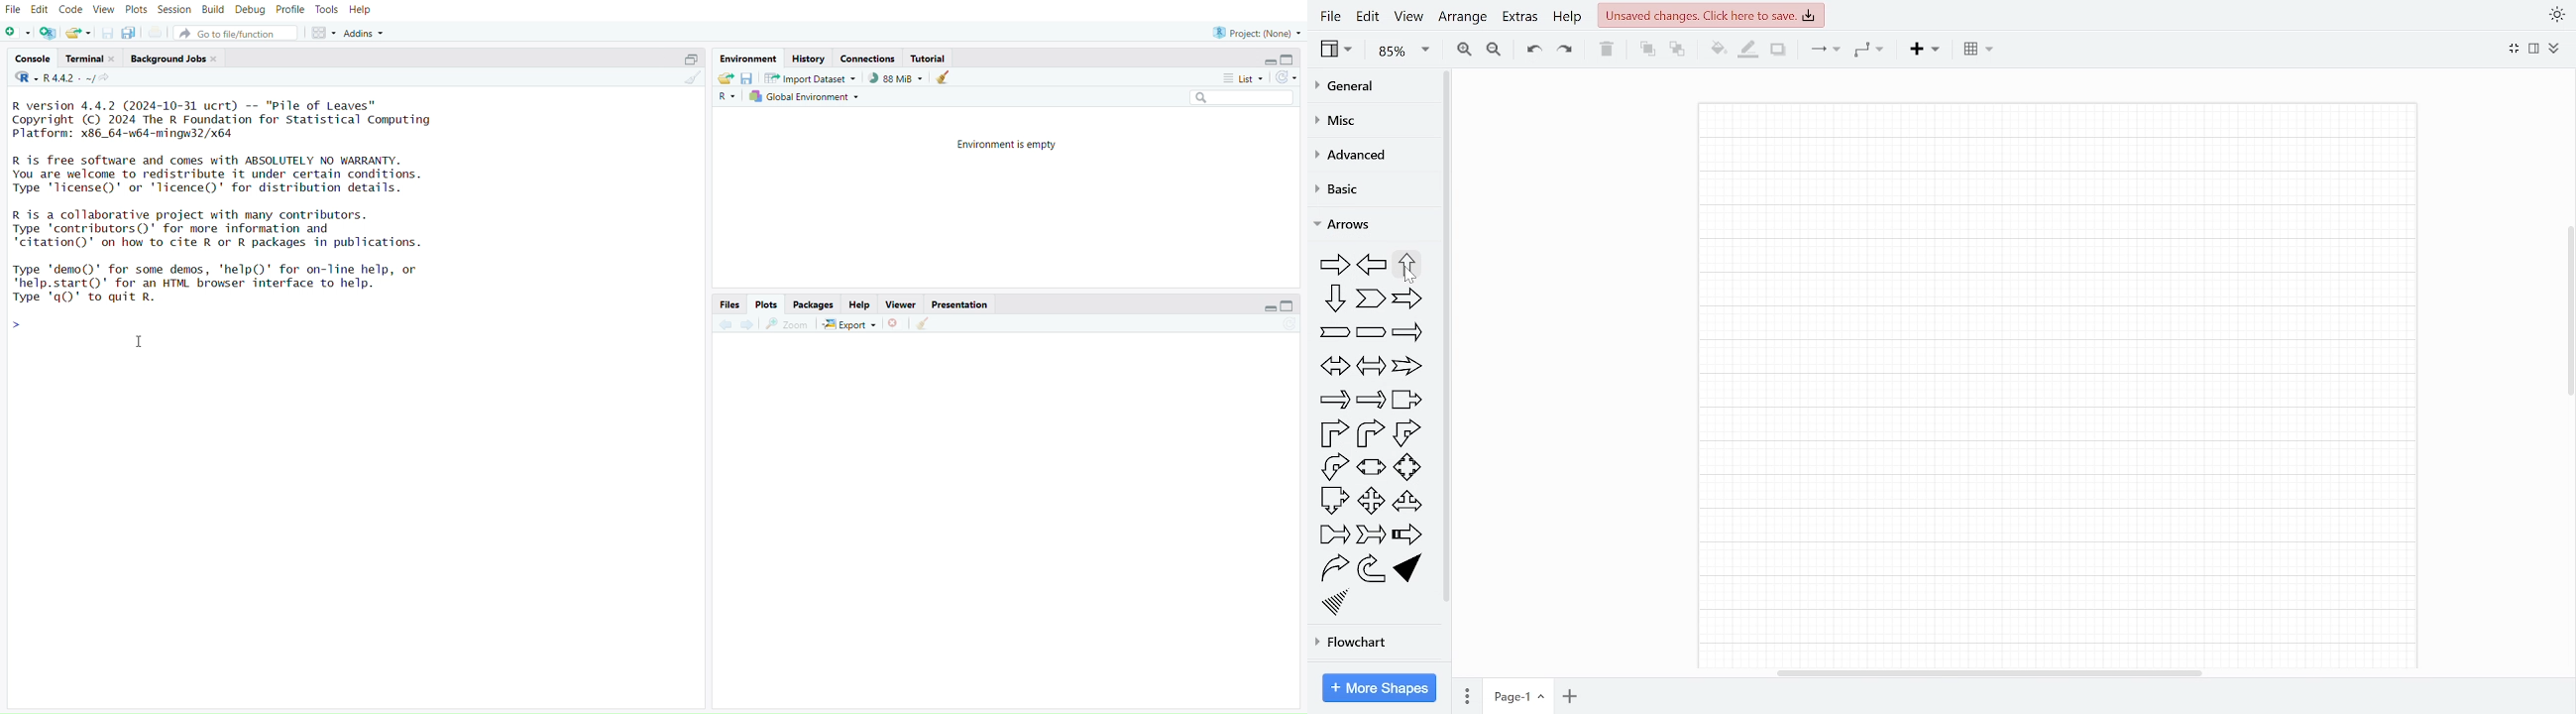 The image size is (2576, 728). I want to click on history, so click(808, 60).